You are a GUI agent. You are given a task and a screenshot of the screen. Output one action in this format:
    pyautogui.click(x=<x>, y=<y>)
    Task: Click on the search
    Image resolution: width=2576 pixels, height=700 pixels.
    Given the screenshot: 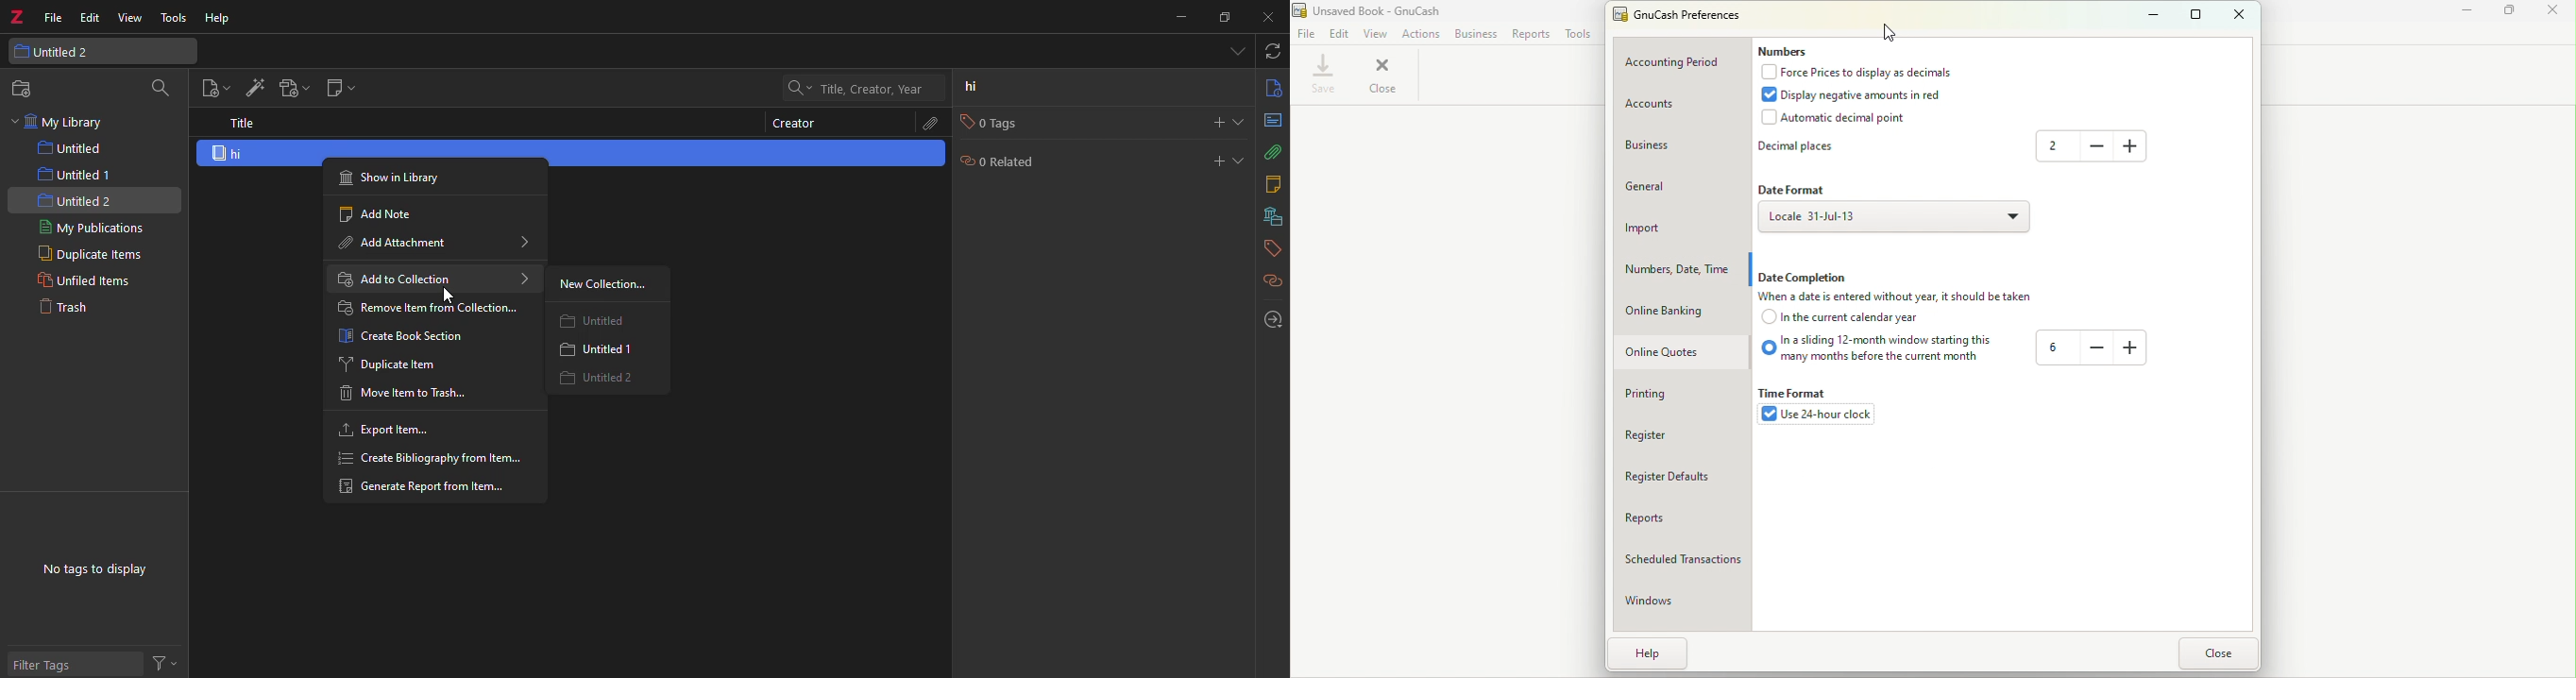 What is the action you would take?
    pyautogui.click(x=862, y=87)
    